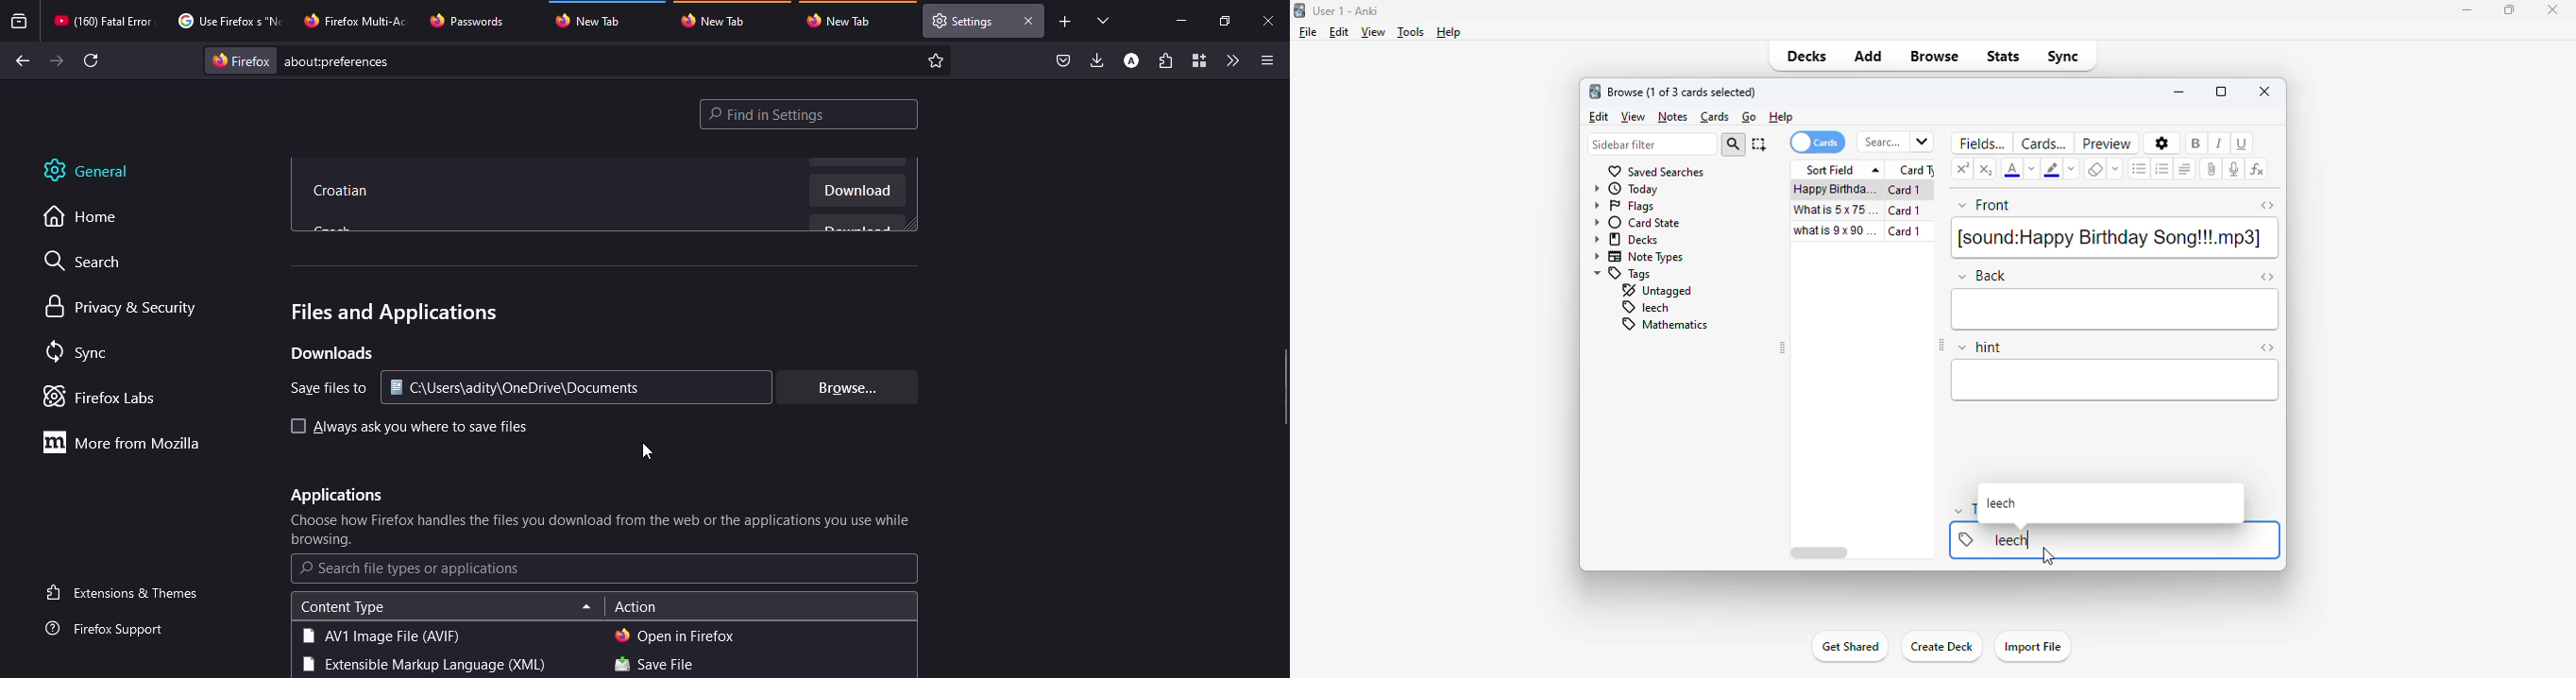 The width and height of the screenshot is (2576, 700). What do you see at coordinates (2234, 169) in the screenshot?
I see `record audio` at bounding box center [2234, 169].